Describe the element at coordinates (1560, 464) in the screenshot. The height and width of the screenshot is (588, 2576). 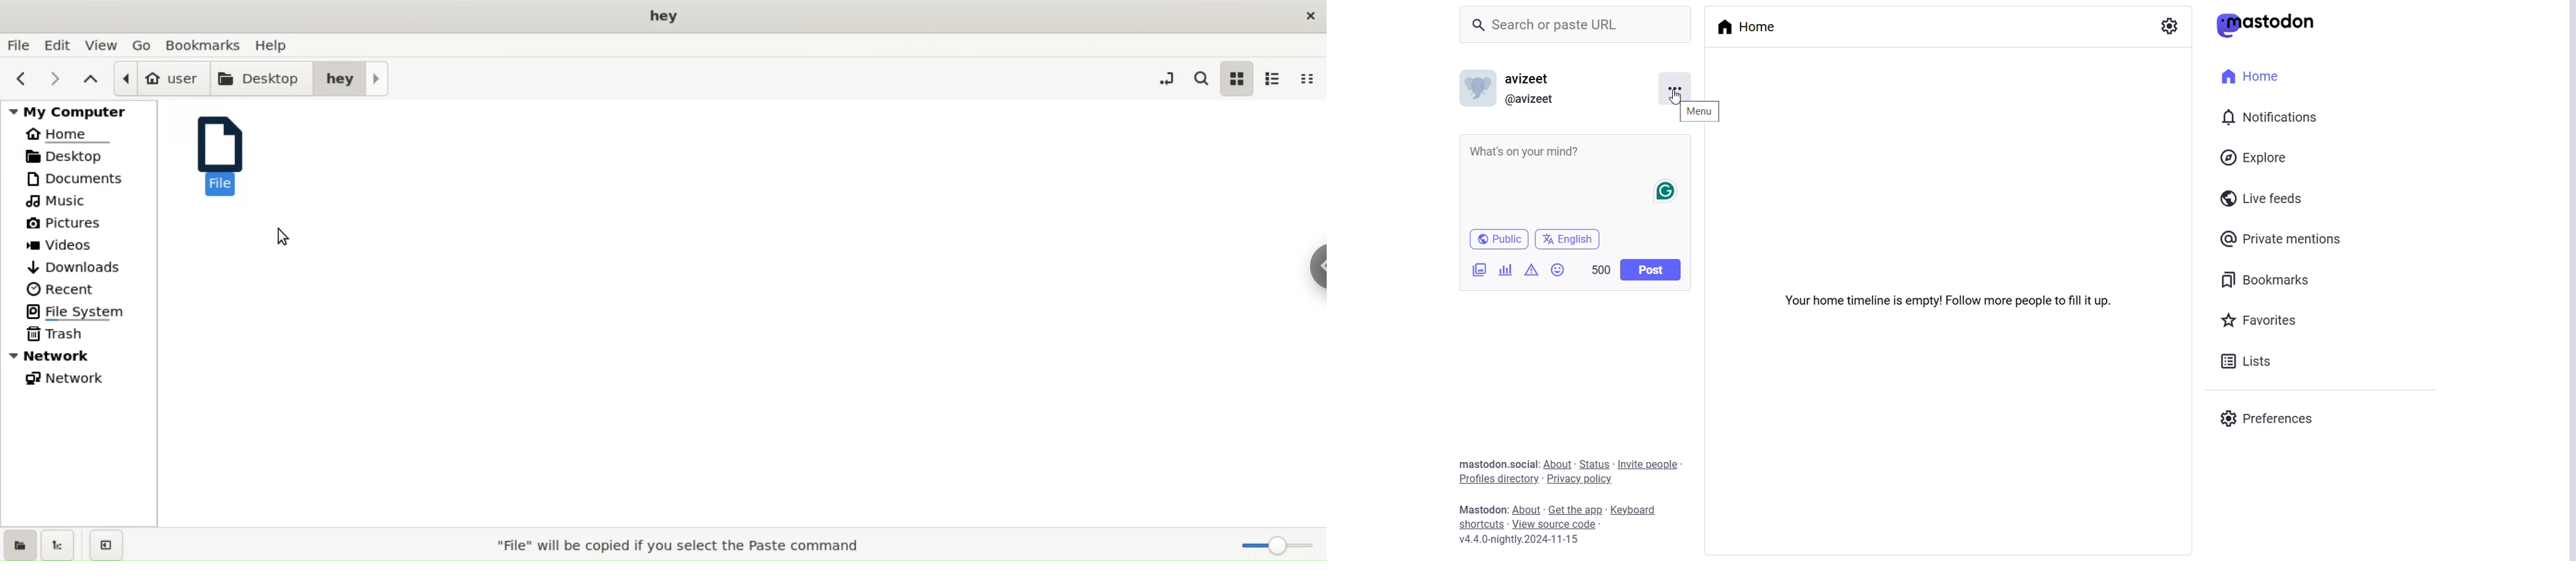
I see `About` at that location.